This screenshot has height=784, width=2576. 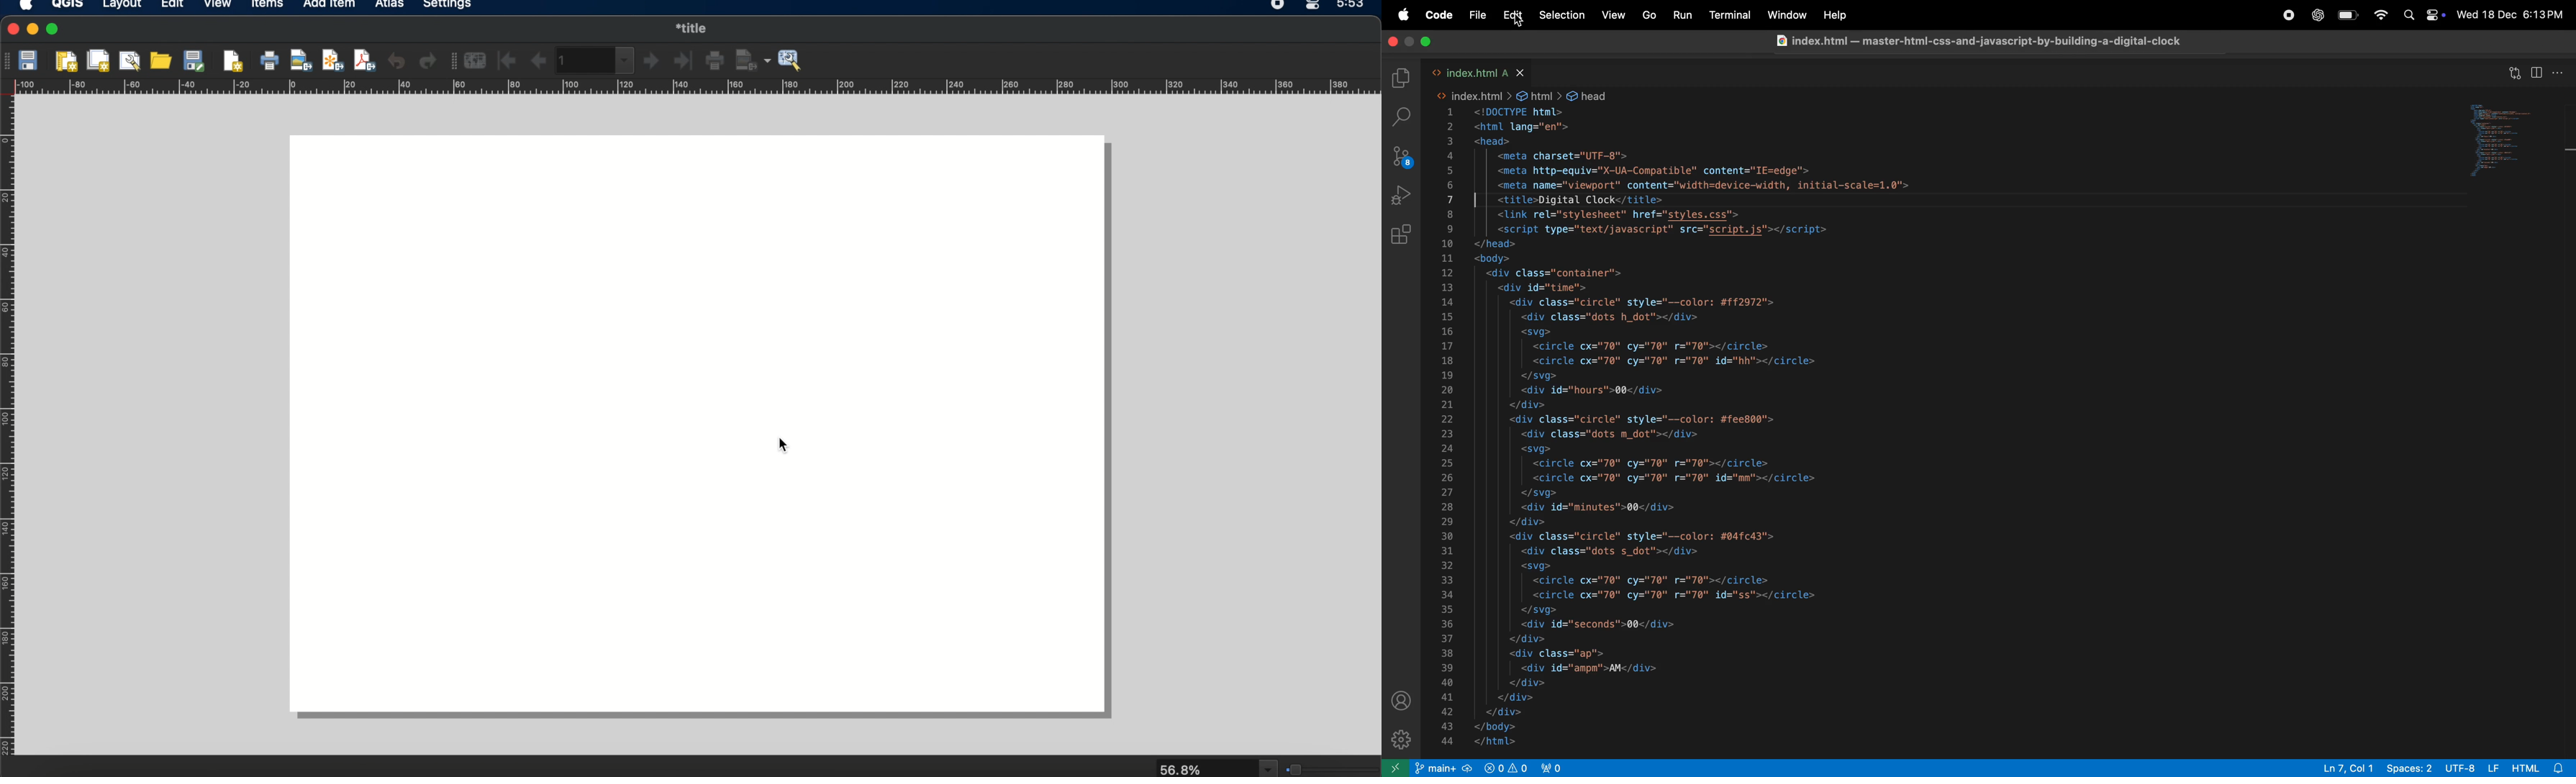 What do you see at coordinates (1445, 769) in the screenshot?
I see `main repo` at bounding box center [1445, 769].